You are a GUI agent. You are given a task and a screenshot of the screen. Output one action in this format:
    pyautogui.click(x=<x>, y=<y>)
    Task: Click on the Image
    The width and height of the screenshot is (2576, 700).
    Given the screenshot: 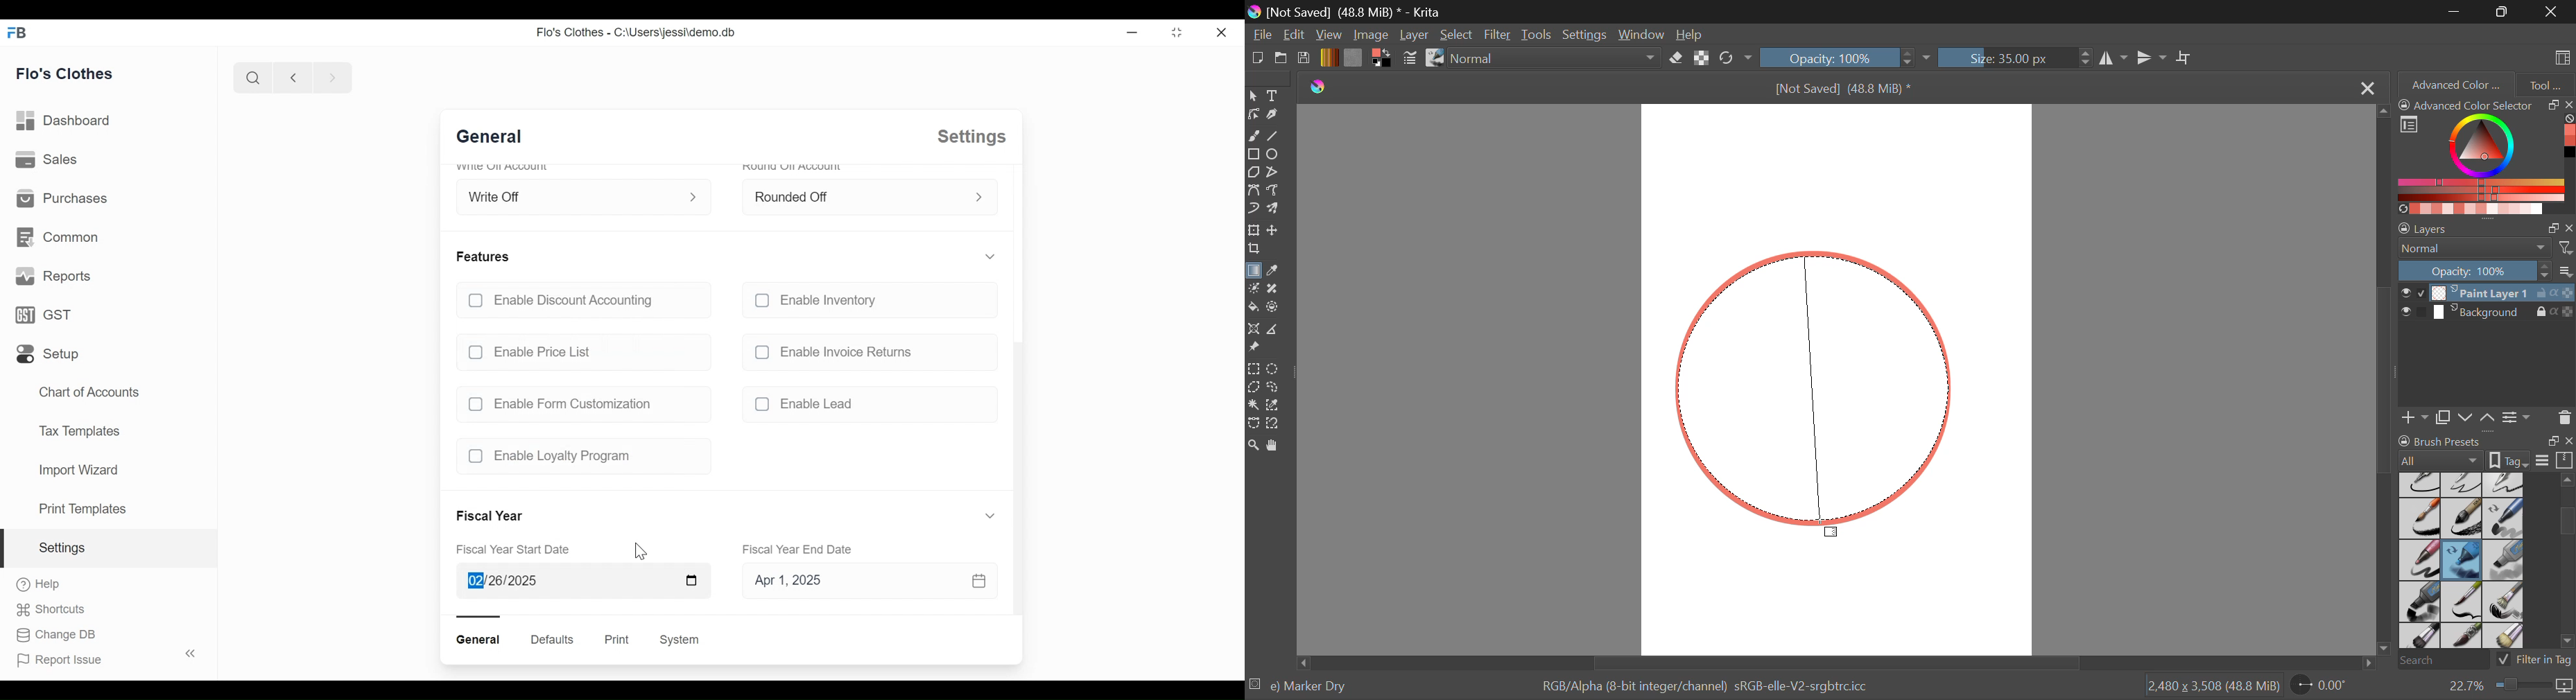 What is the action you would take?
    pyautogui.click(x=1372, y=35)
    